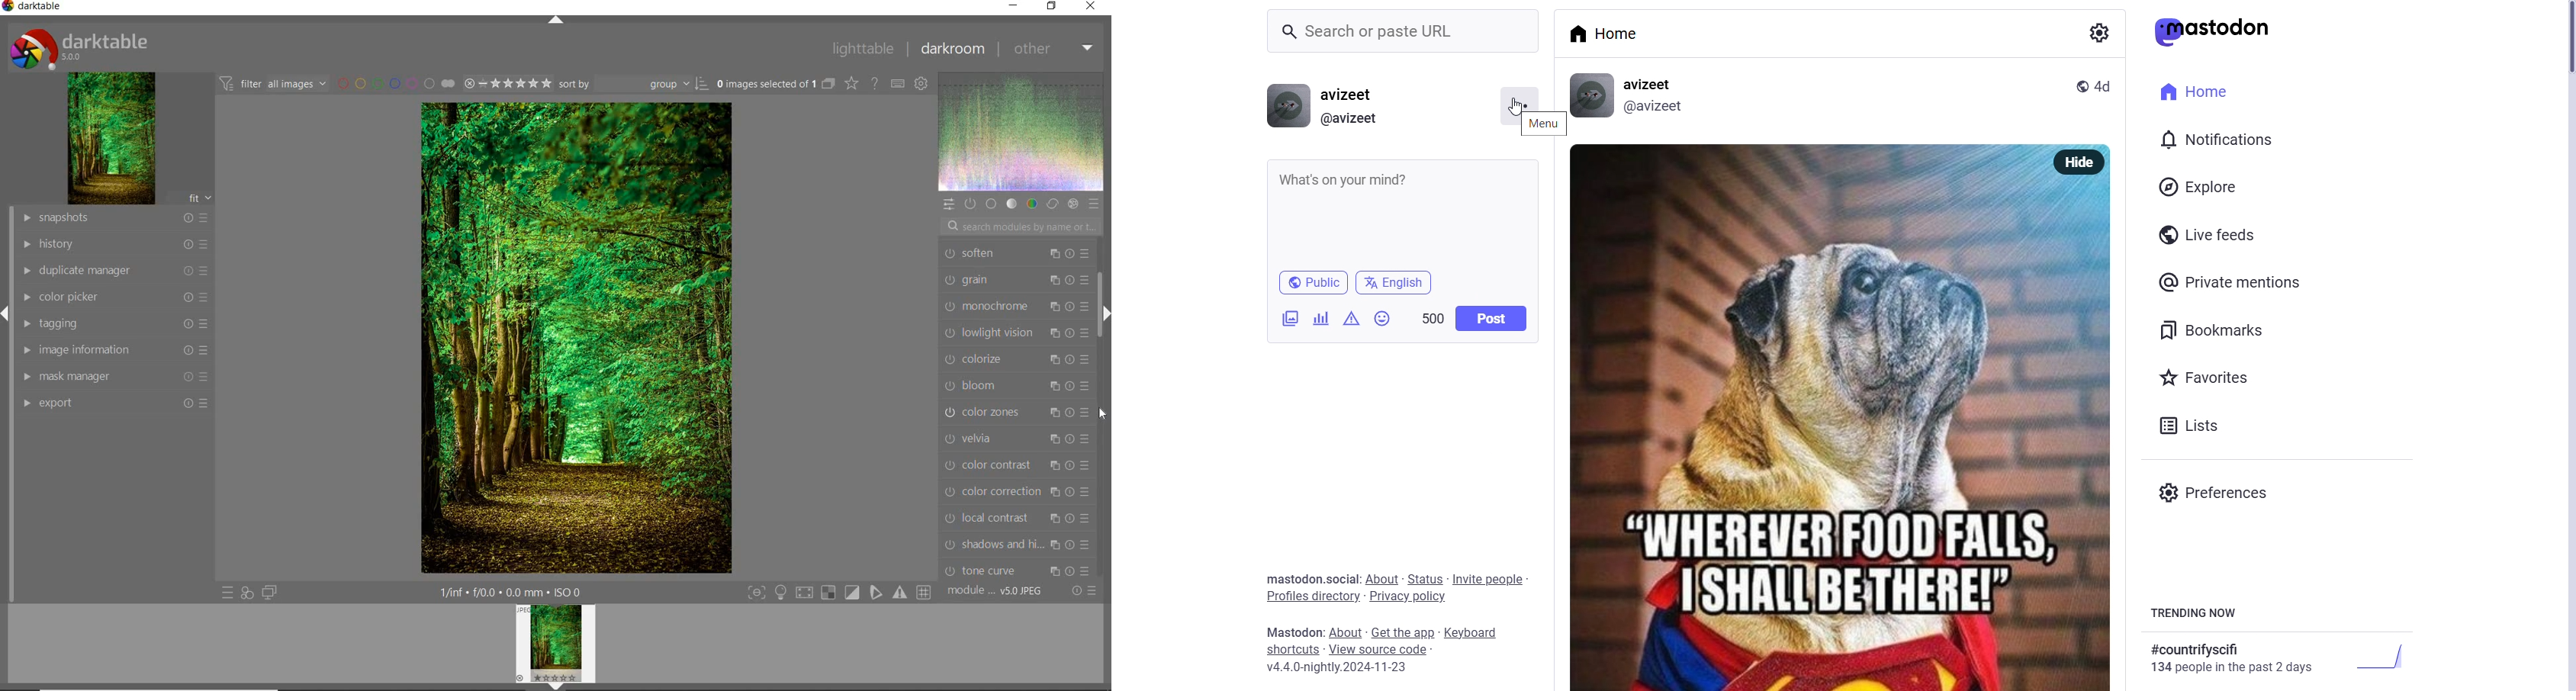 The height and width of the screenshot is (700, 2576). Describe the element at coordinates (1296, 633) in the screenshot. I see `mastodon` at that location.